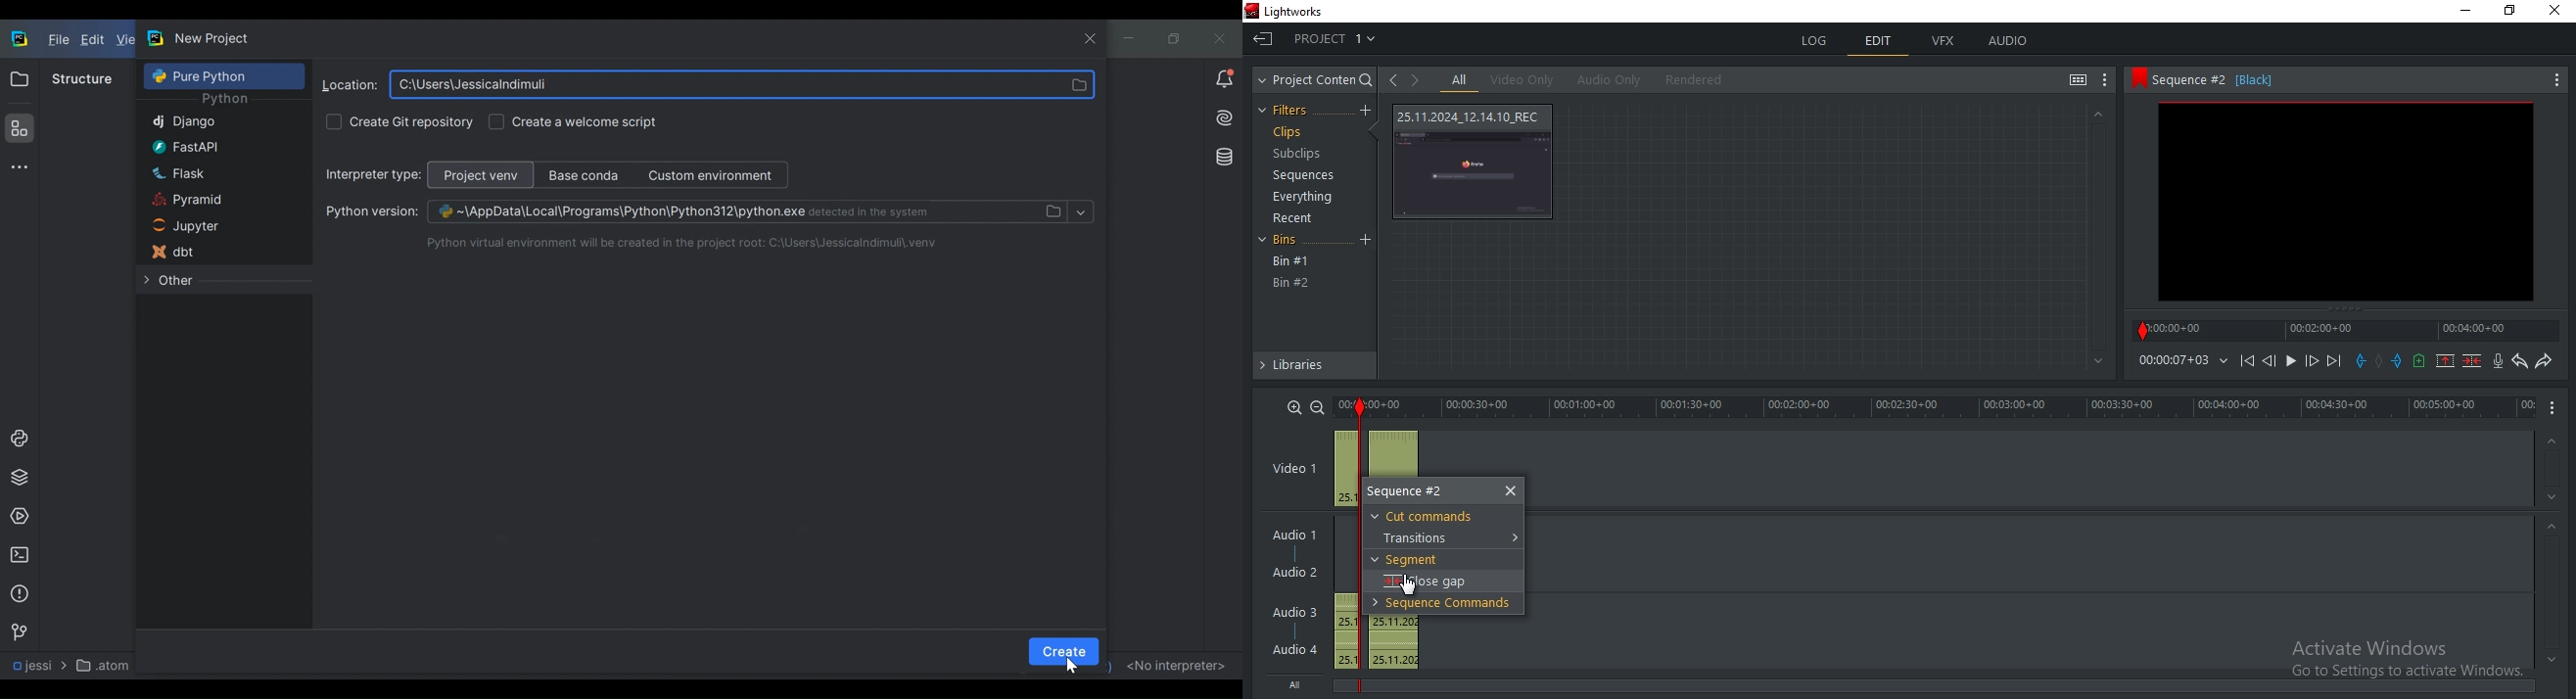 This screenshot has height=700, width=2576. What do you see at coordinates (1392, 79) in the screenshot?
I see `go to previous viewed clip` at bounding box center [1392, 79].